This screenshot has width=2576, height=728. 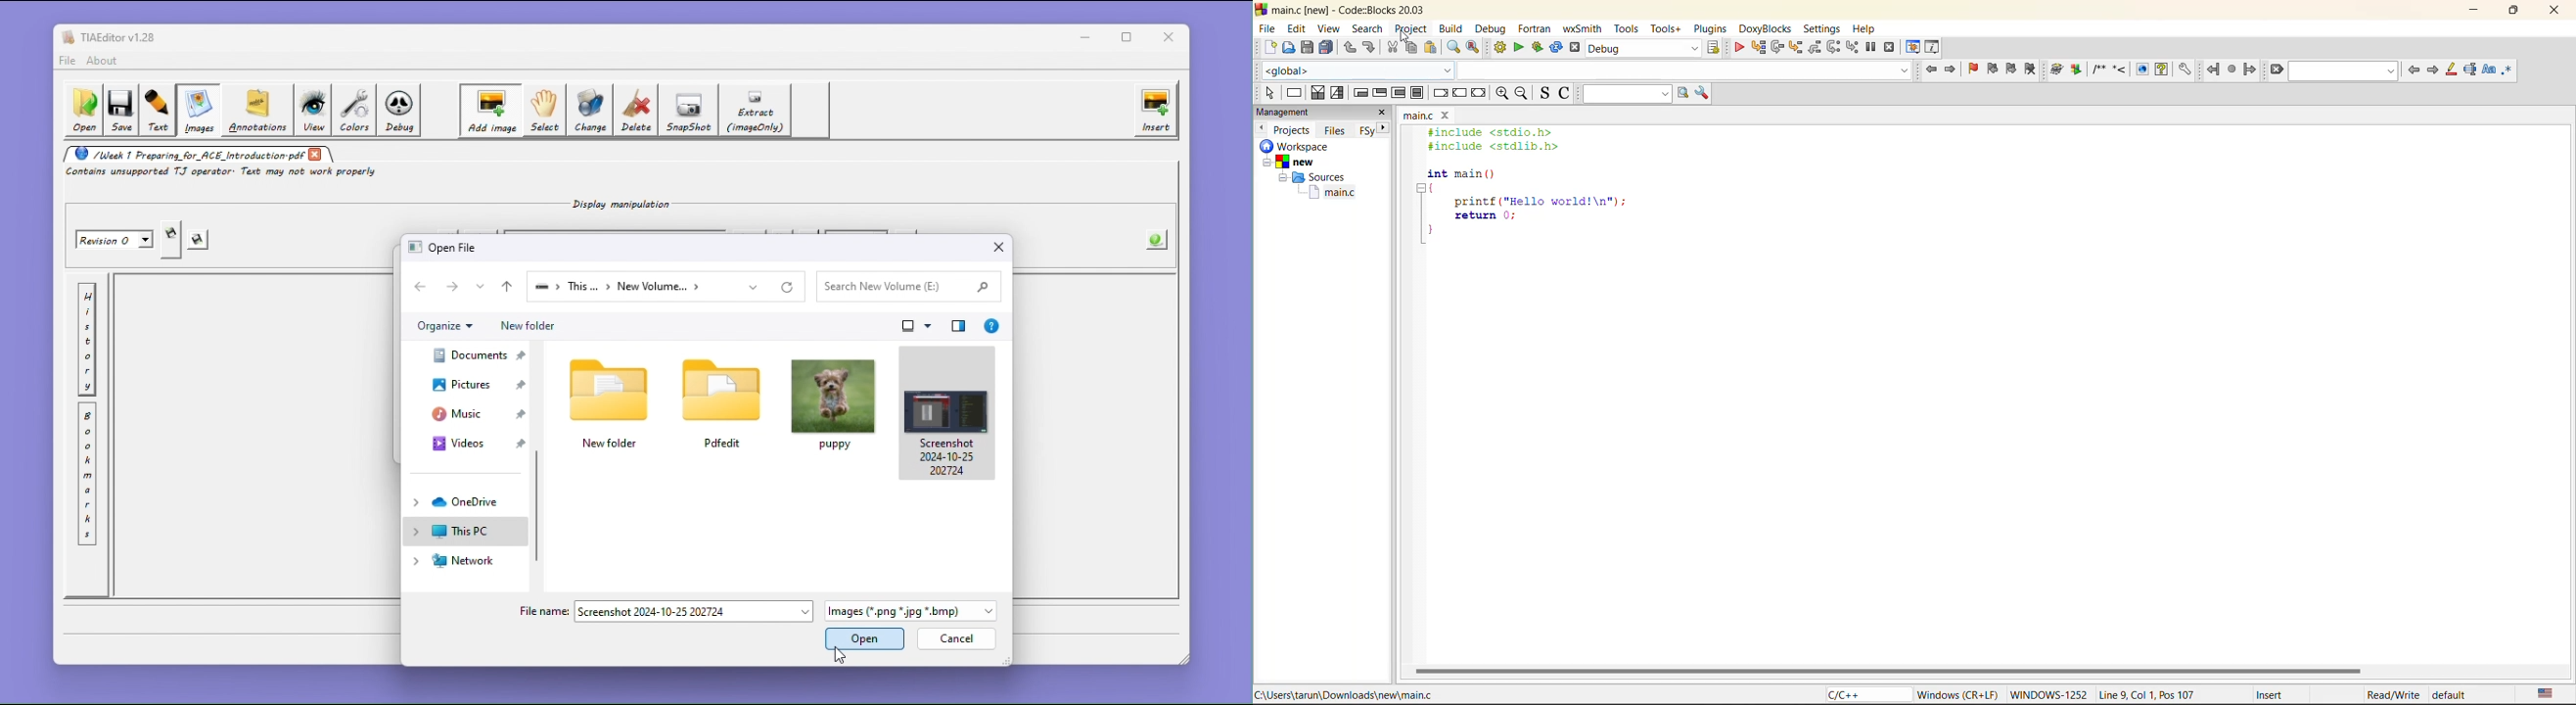 What do you see at coordinates (2077, 70) in the screenshot?
I see `Extract documentation for the current project` at bounding box center [2077, 70].